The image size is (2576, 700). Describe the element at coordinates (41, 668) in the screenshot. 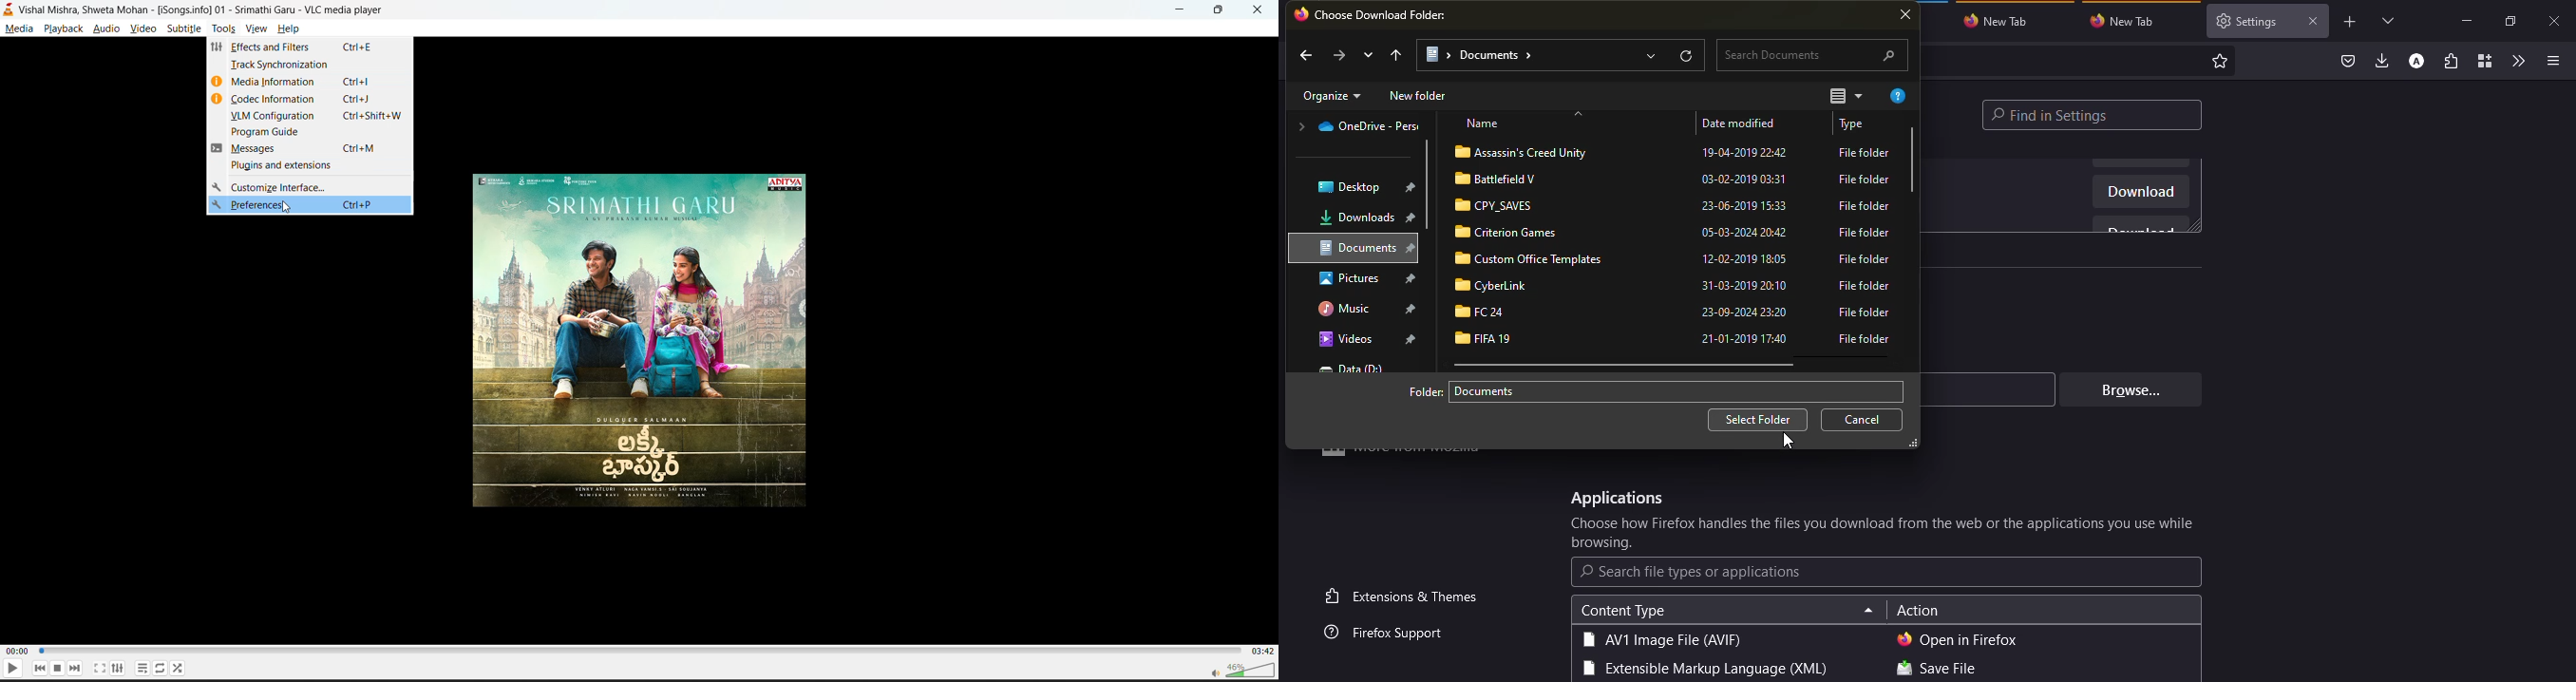

I see `previous` at that location.